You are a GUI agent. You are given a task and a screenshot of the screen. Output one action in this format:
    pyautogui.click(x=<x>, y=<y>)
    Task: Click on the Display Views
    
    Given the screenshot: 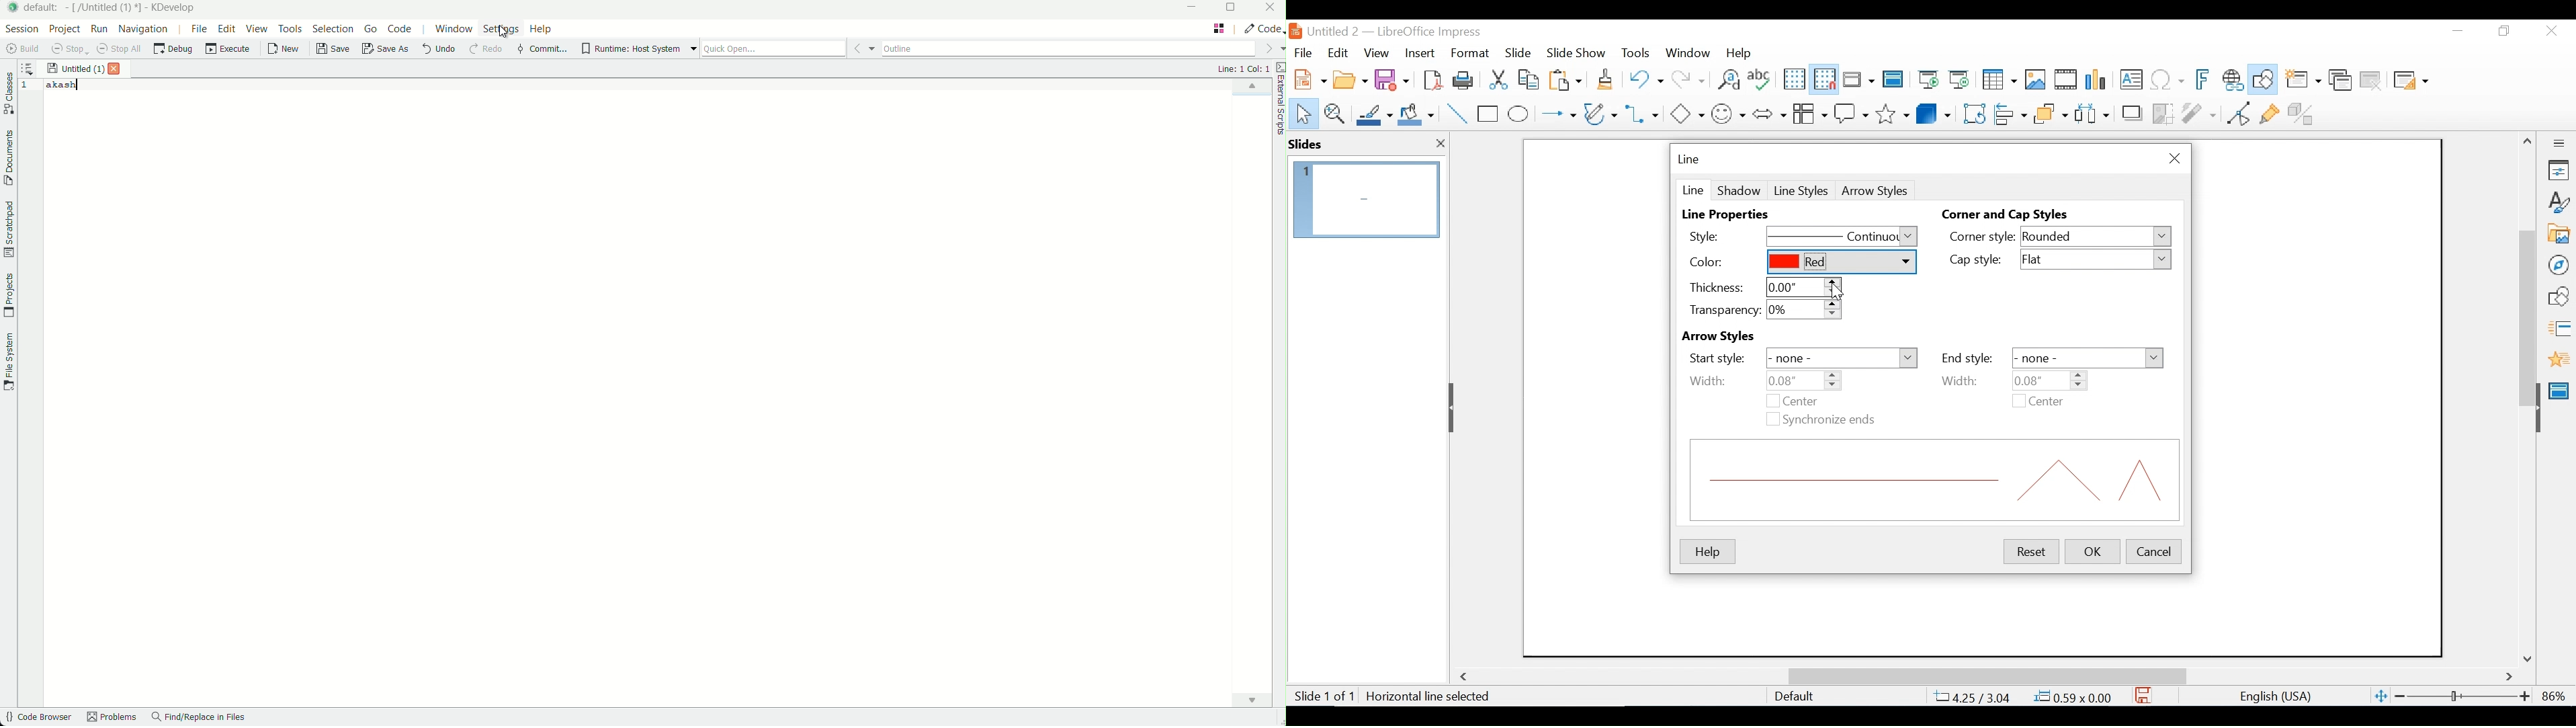 What is the action you would take?
    pyautogui.click(x=1857, y=81)
    